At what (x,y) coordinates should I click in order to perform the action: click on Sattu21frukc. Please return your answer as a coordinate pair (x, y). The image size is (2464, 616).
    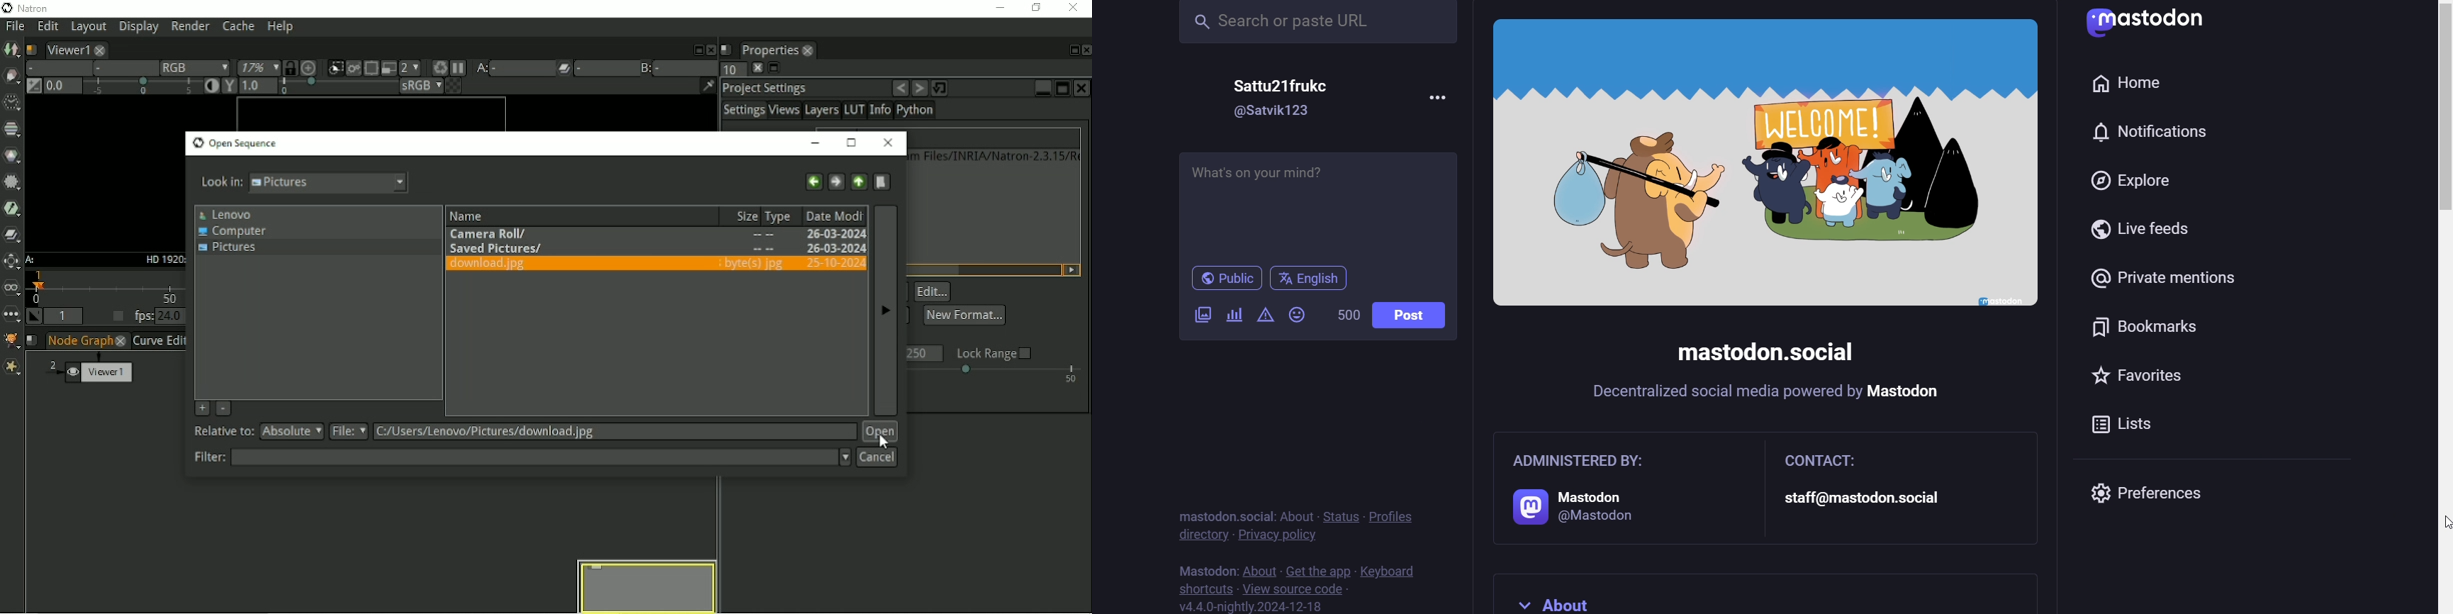
    Looking at the image, I should click on (1283, 89).